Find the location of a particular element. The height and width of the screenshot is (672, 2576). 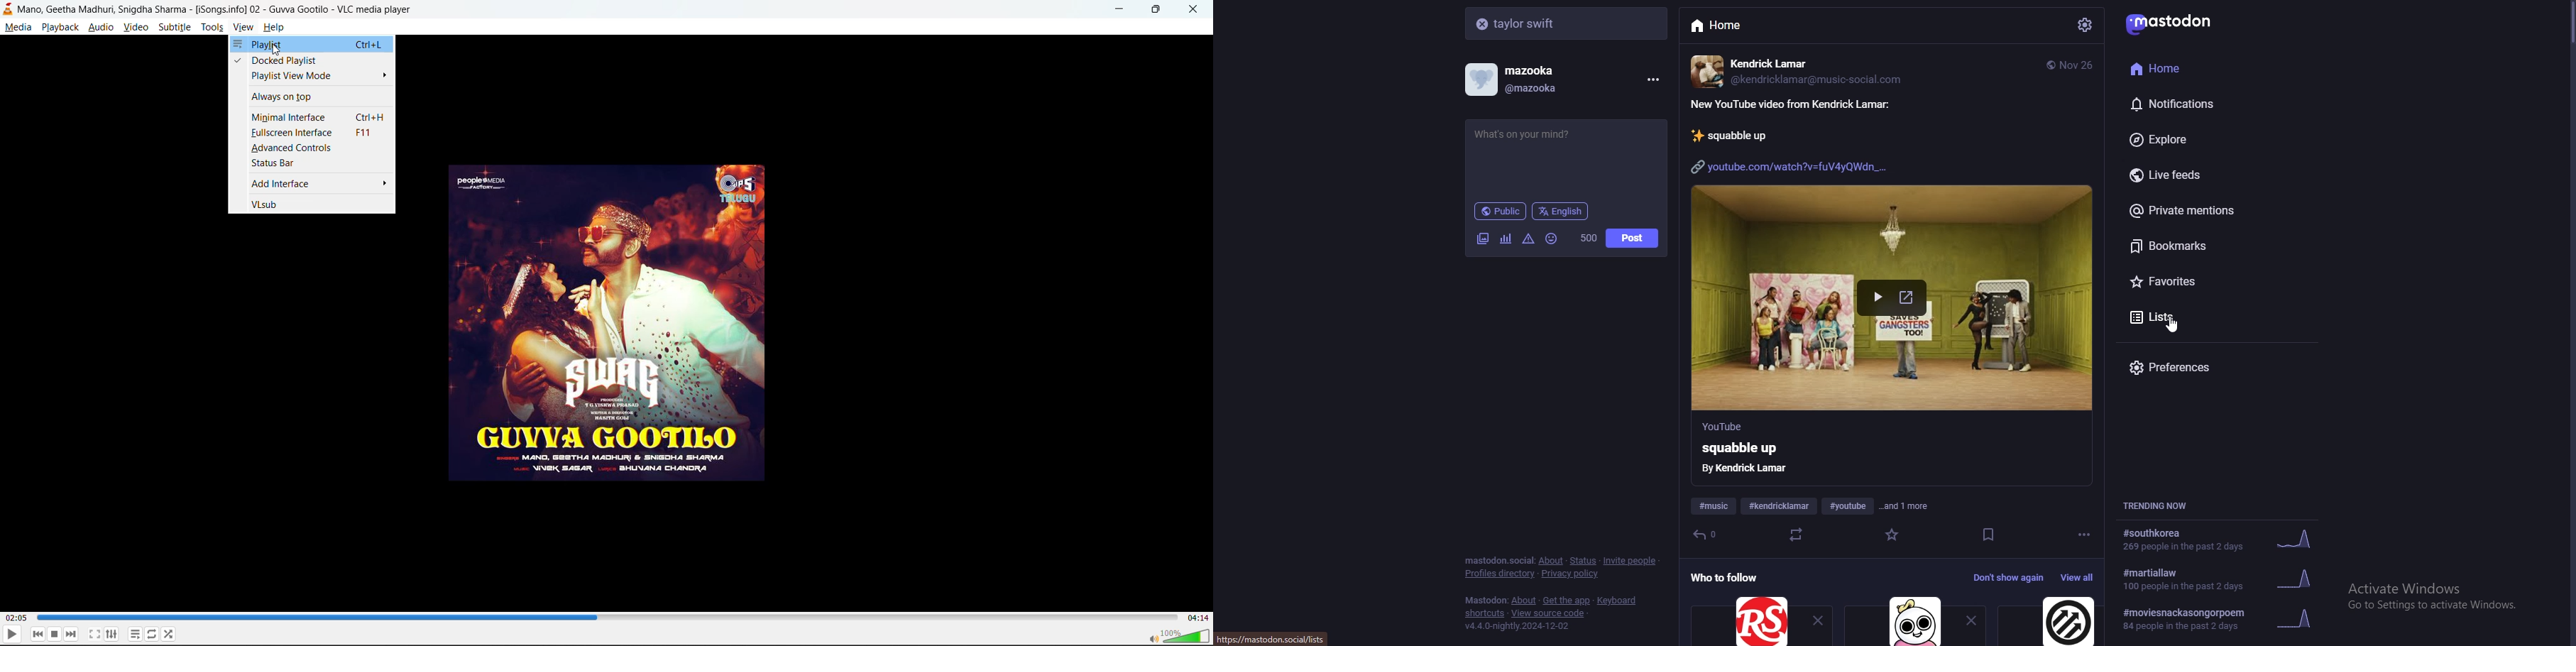

live feeds is located at coordinates (2221, 176).